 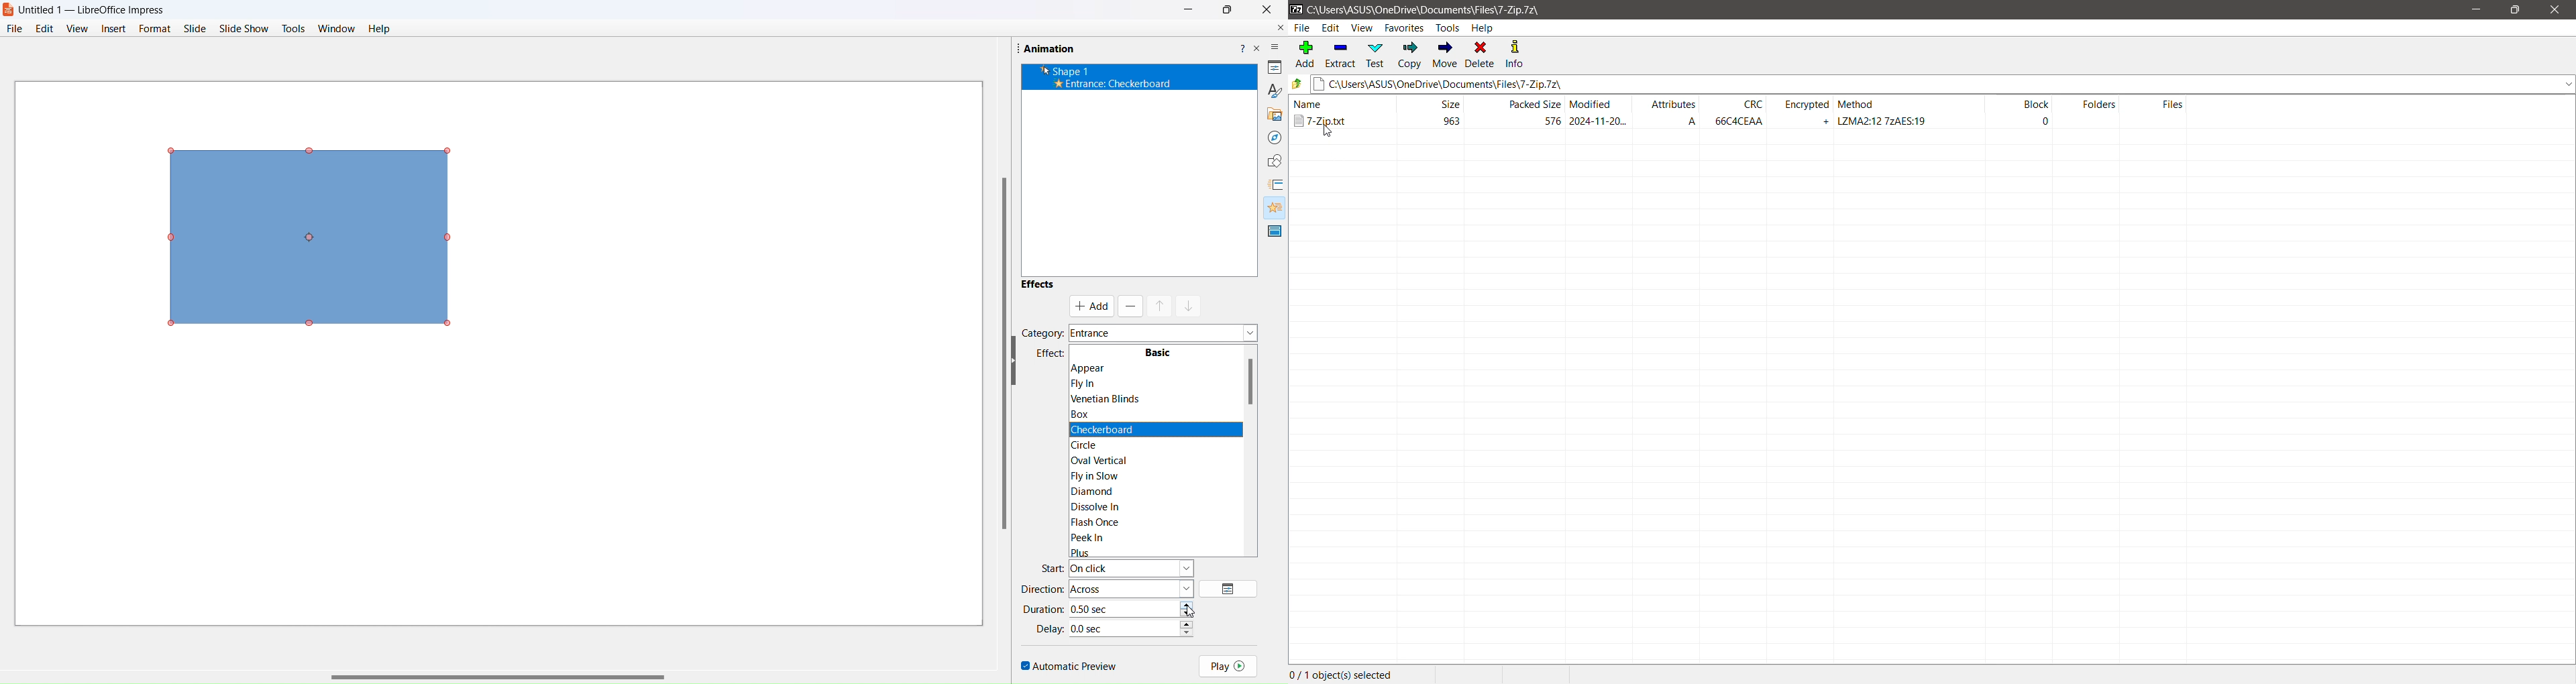 What do you see at coordinates (1277, 27) in the screenshot?
I see `close document` at bounding box center [1277, 27].